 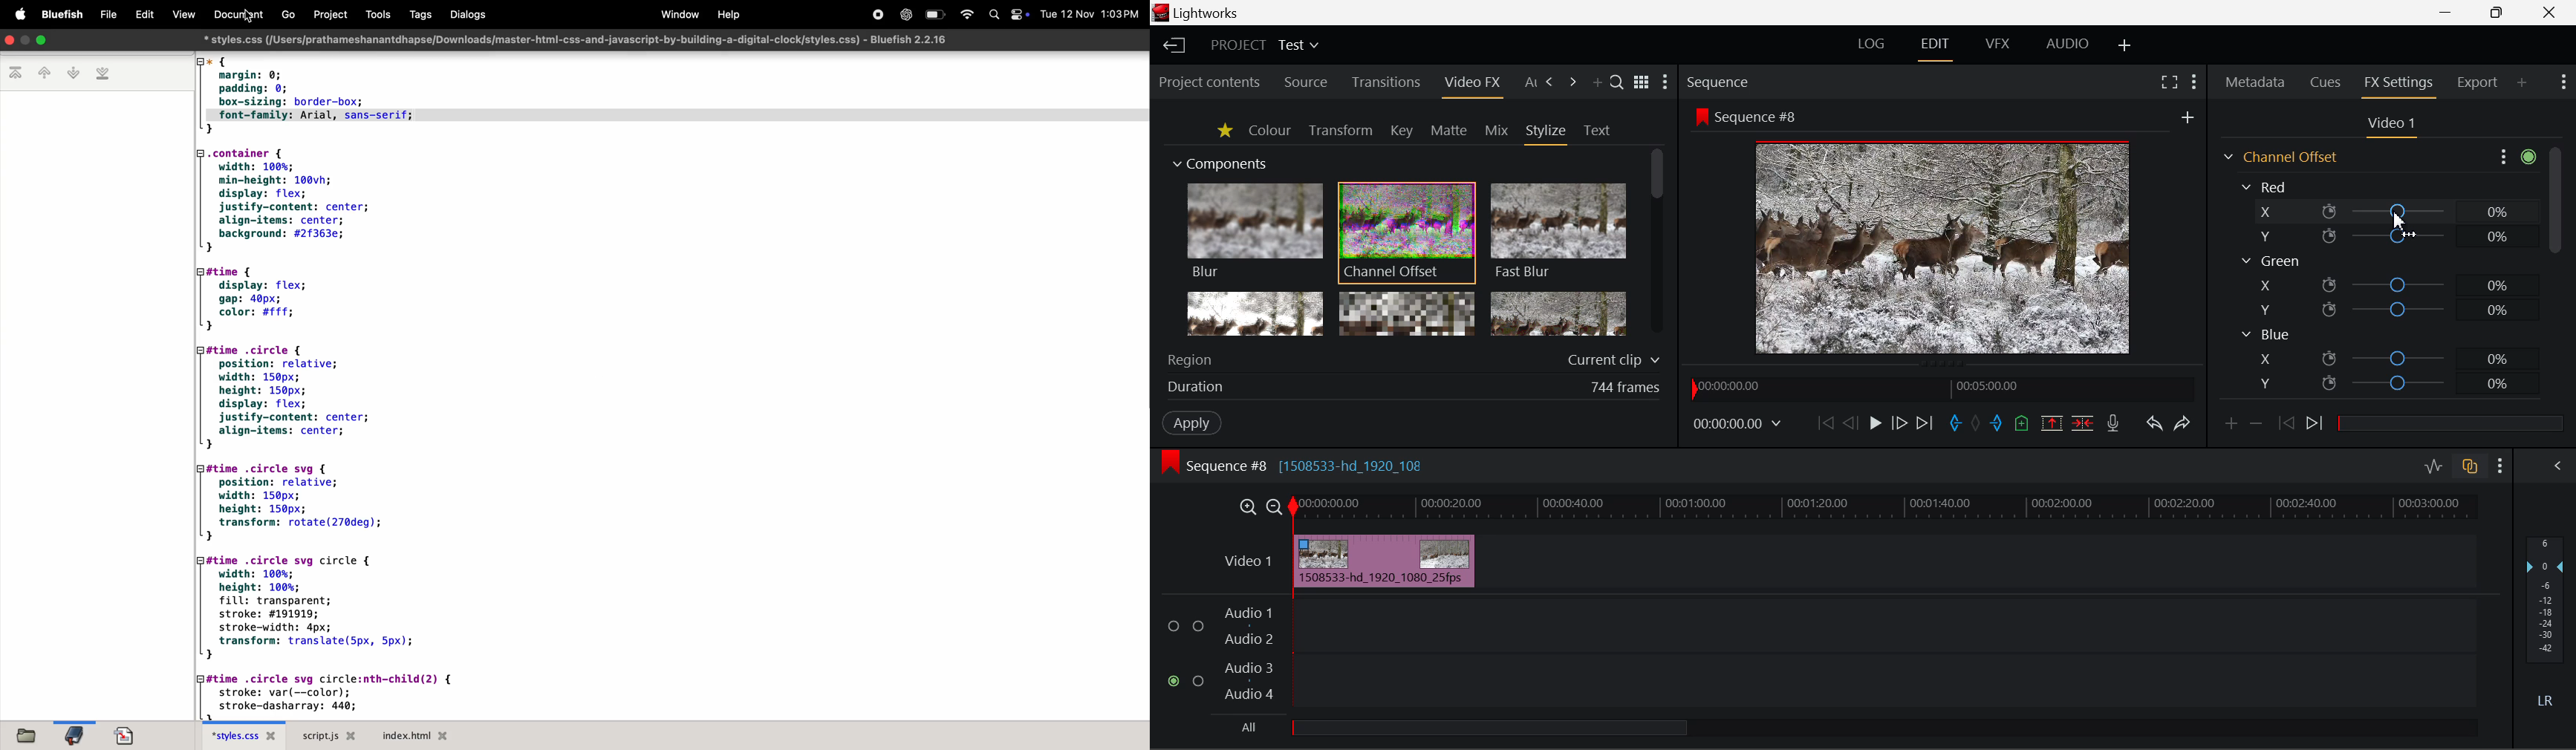 I want to click on AUDIO Layout, so click(x=2069, y=47).